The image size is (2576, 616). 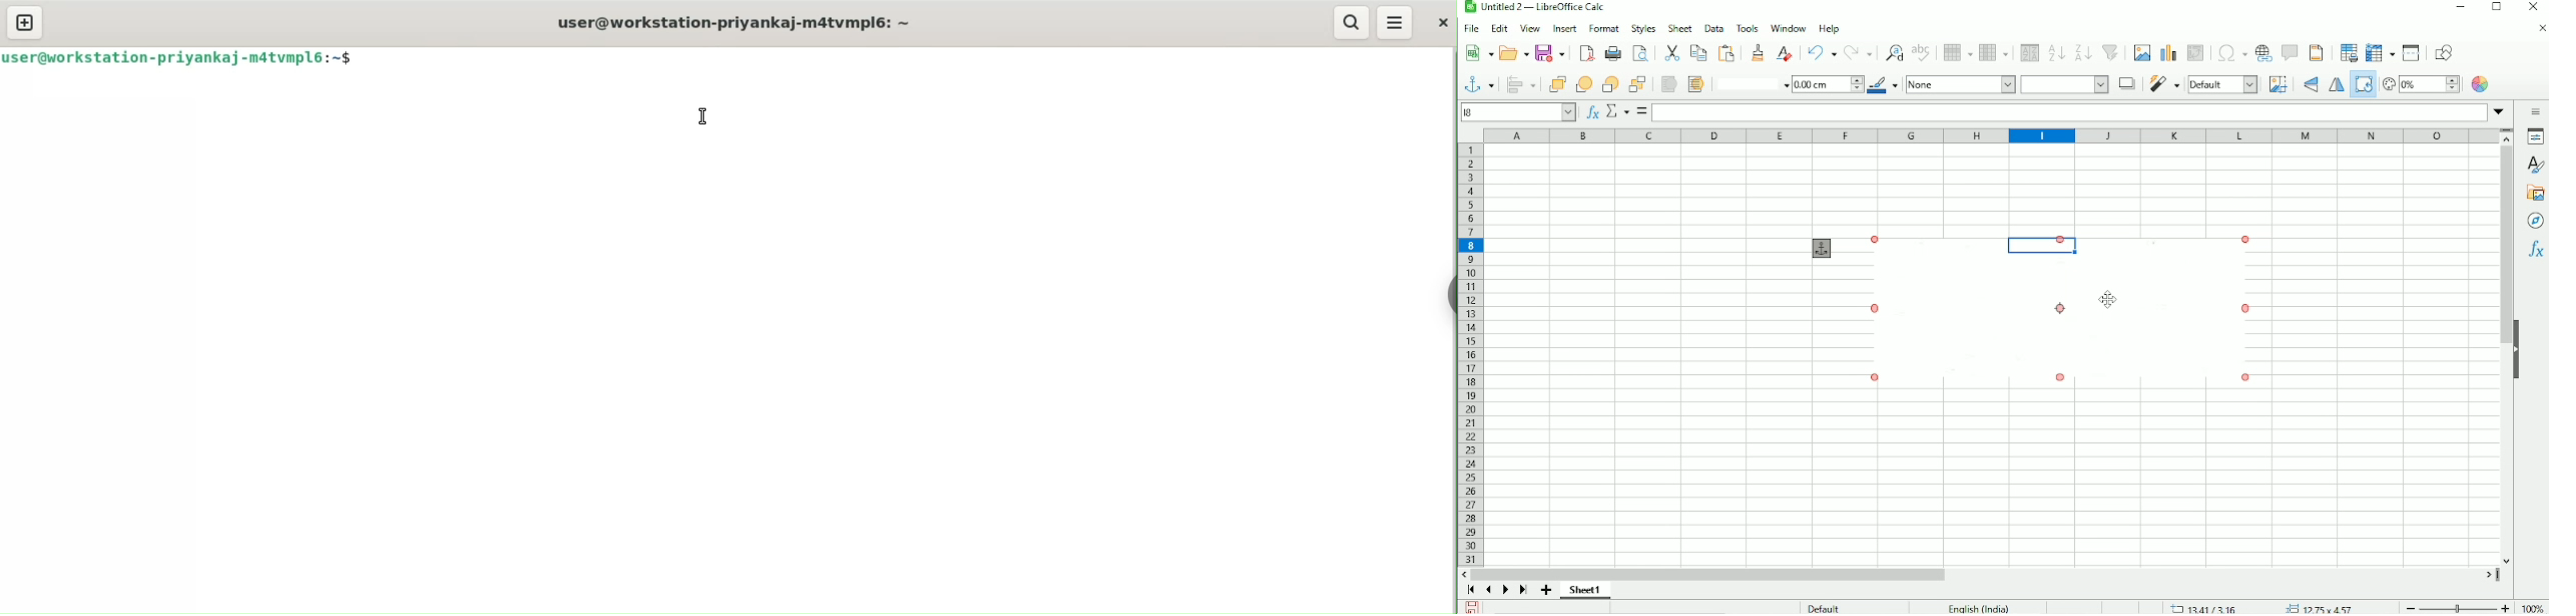 What do you see at coordinates (1442, 300) in the screenshot?
I see `Toggle Button` at bounding box center [1442, 300].